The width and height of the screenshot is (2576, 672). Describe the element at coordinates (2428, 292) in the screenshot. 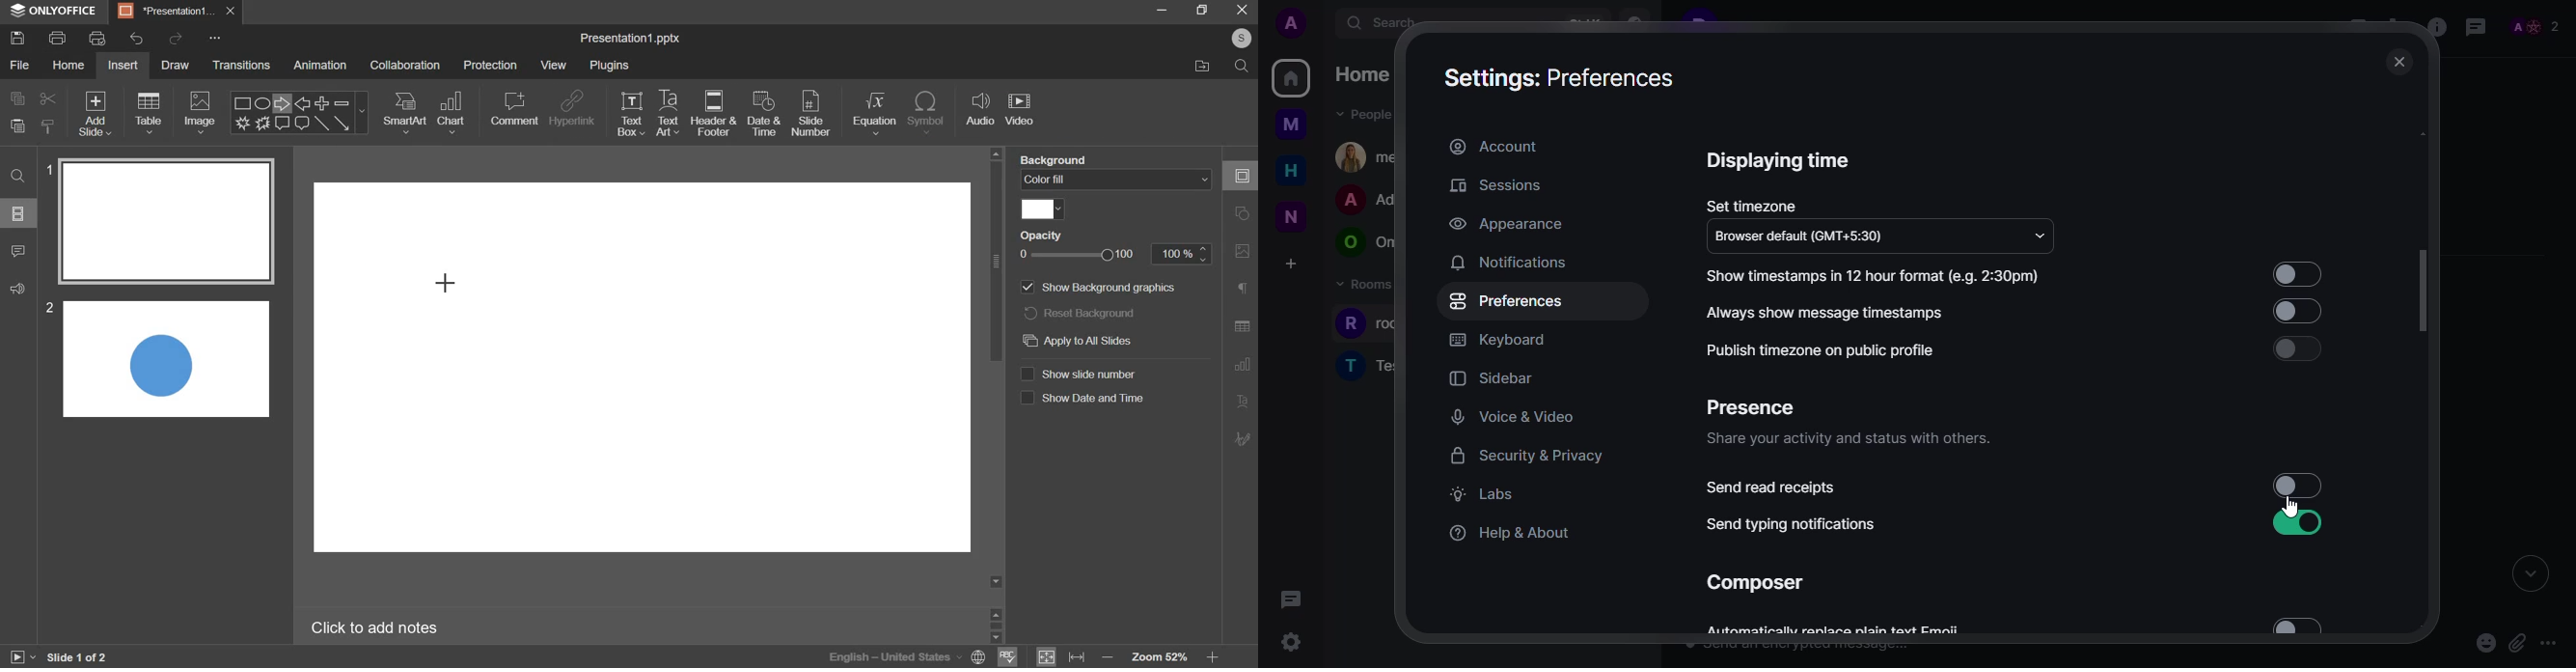

I see `scrolled down` at that location.